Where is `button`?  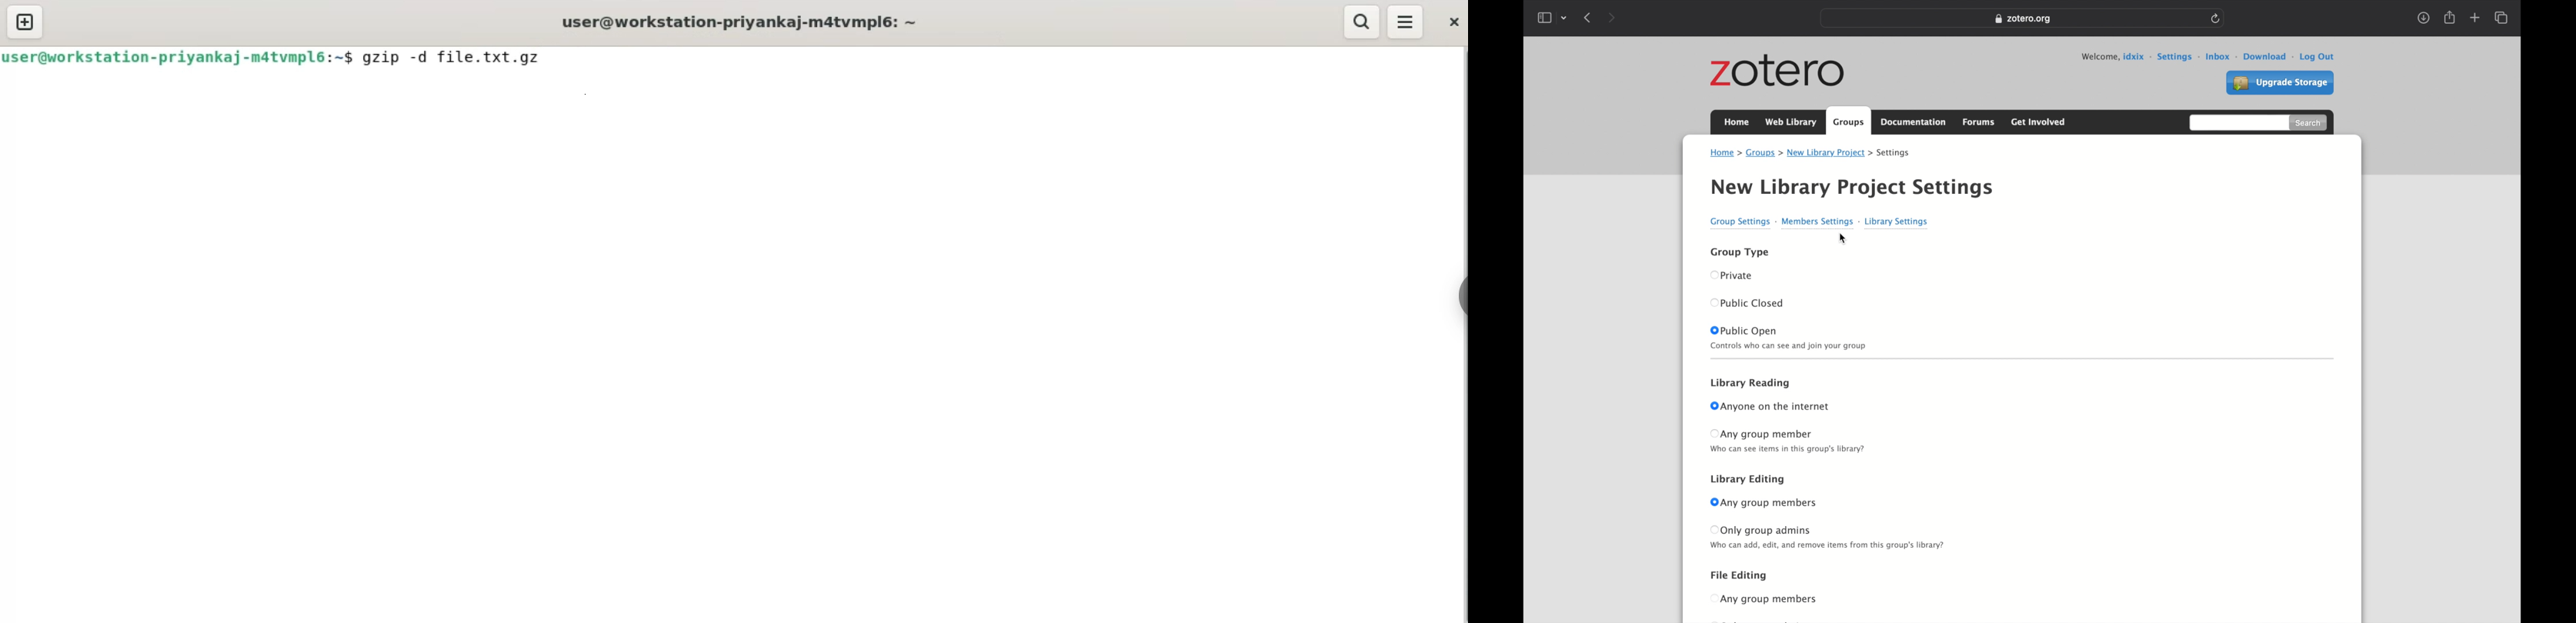 button is located at coordinates (1712, 598).